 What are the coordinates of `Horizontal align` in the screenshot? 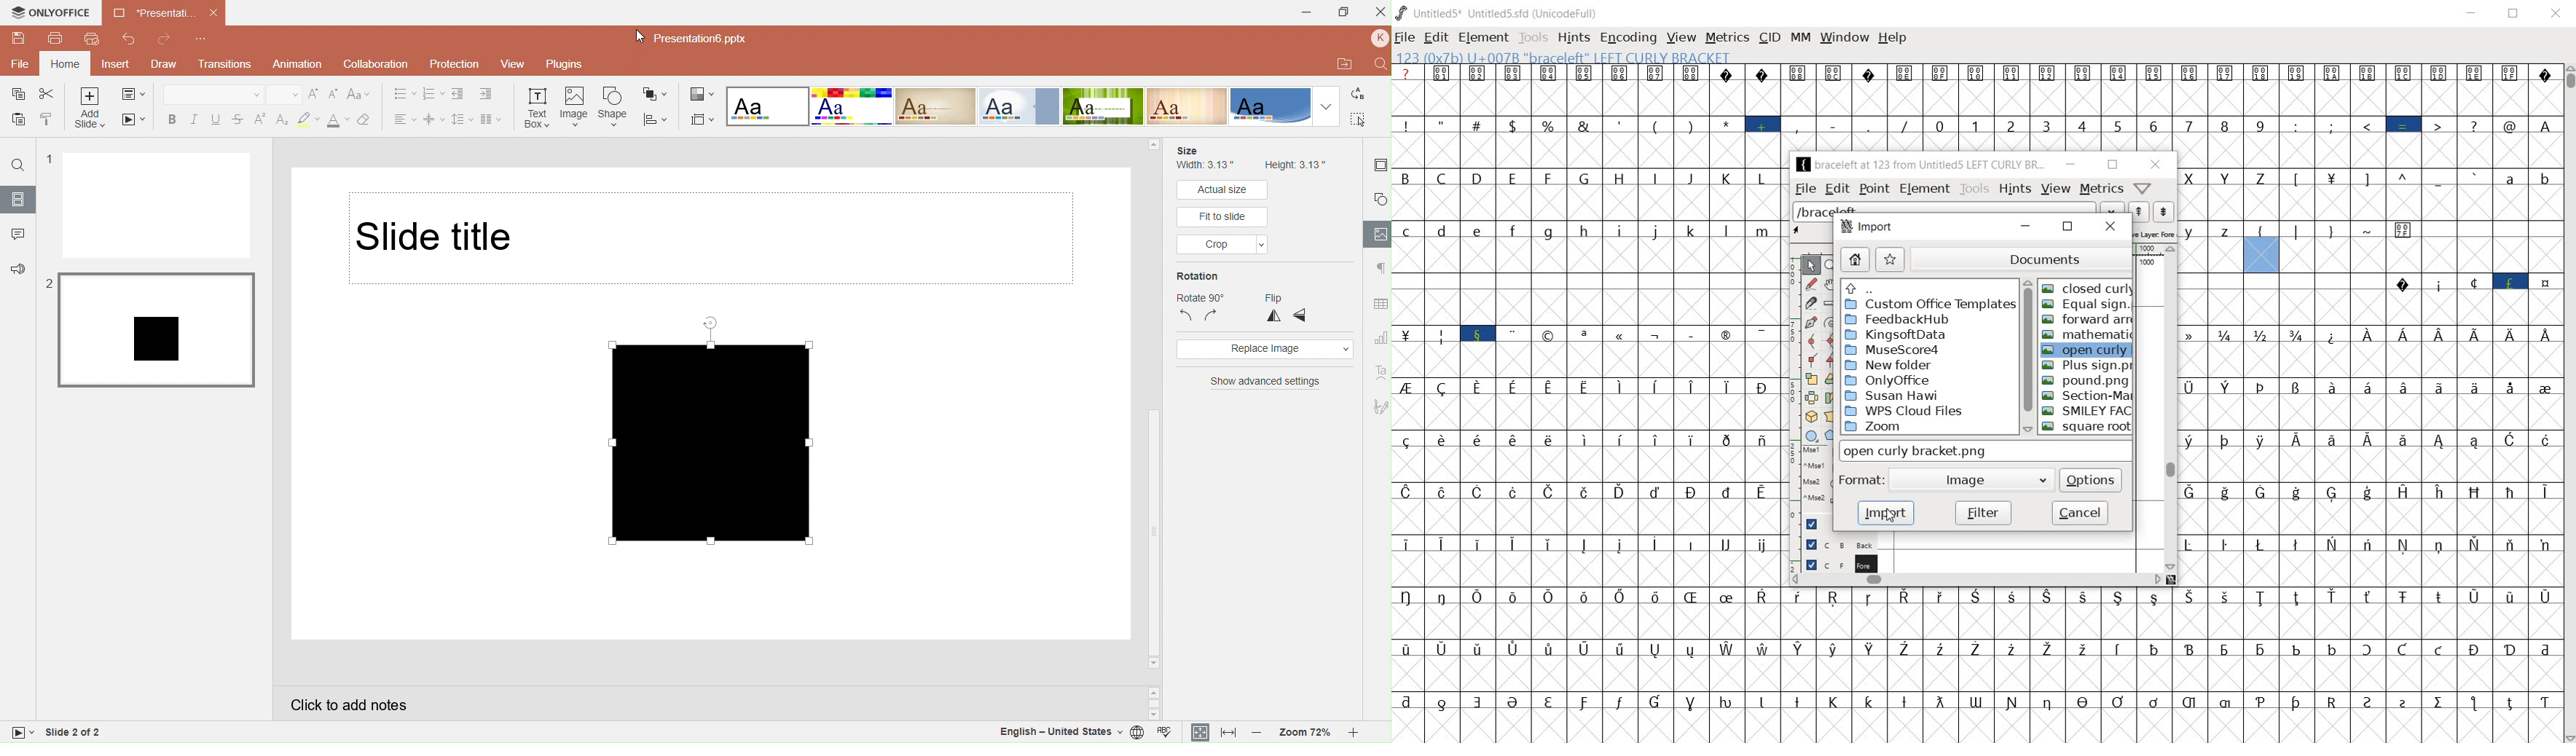 It's located at (402, 119).